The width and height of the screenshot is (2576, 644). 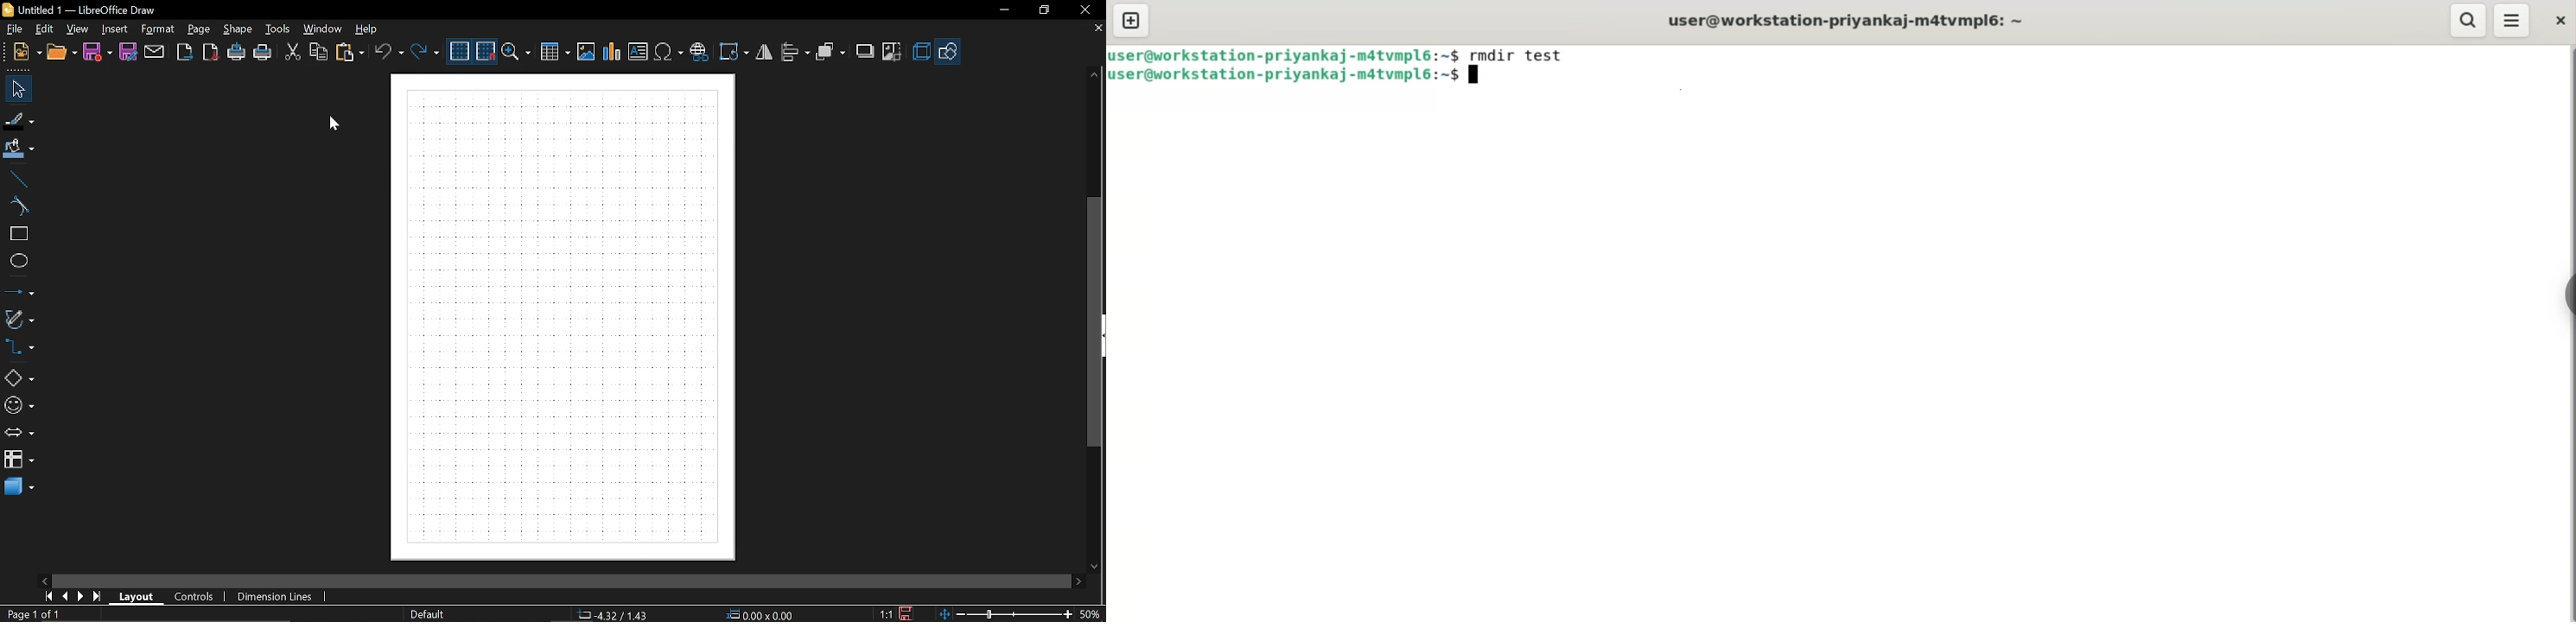 I want to click on Curve, so click(x=18, y=207).